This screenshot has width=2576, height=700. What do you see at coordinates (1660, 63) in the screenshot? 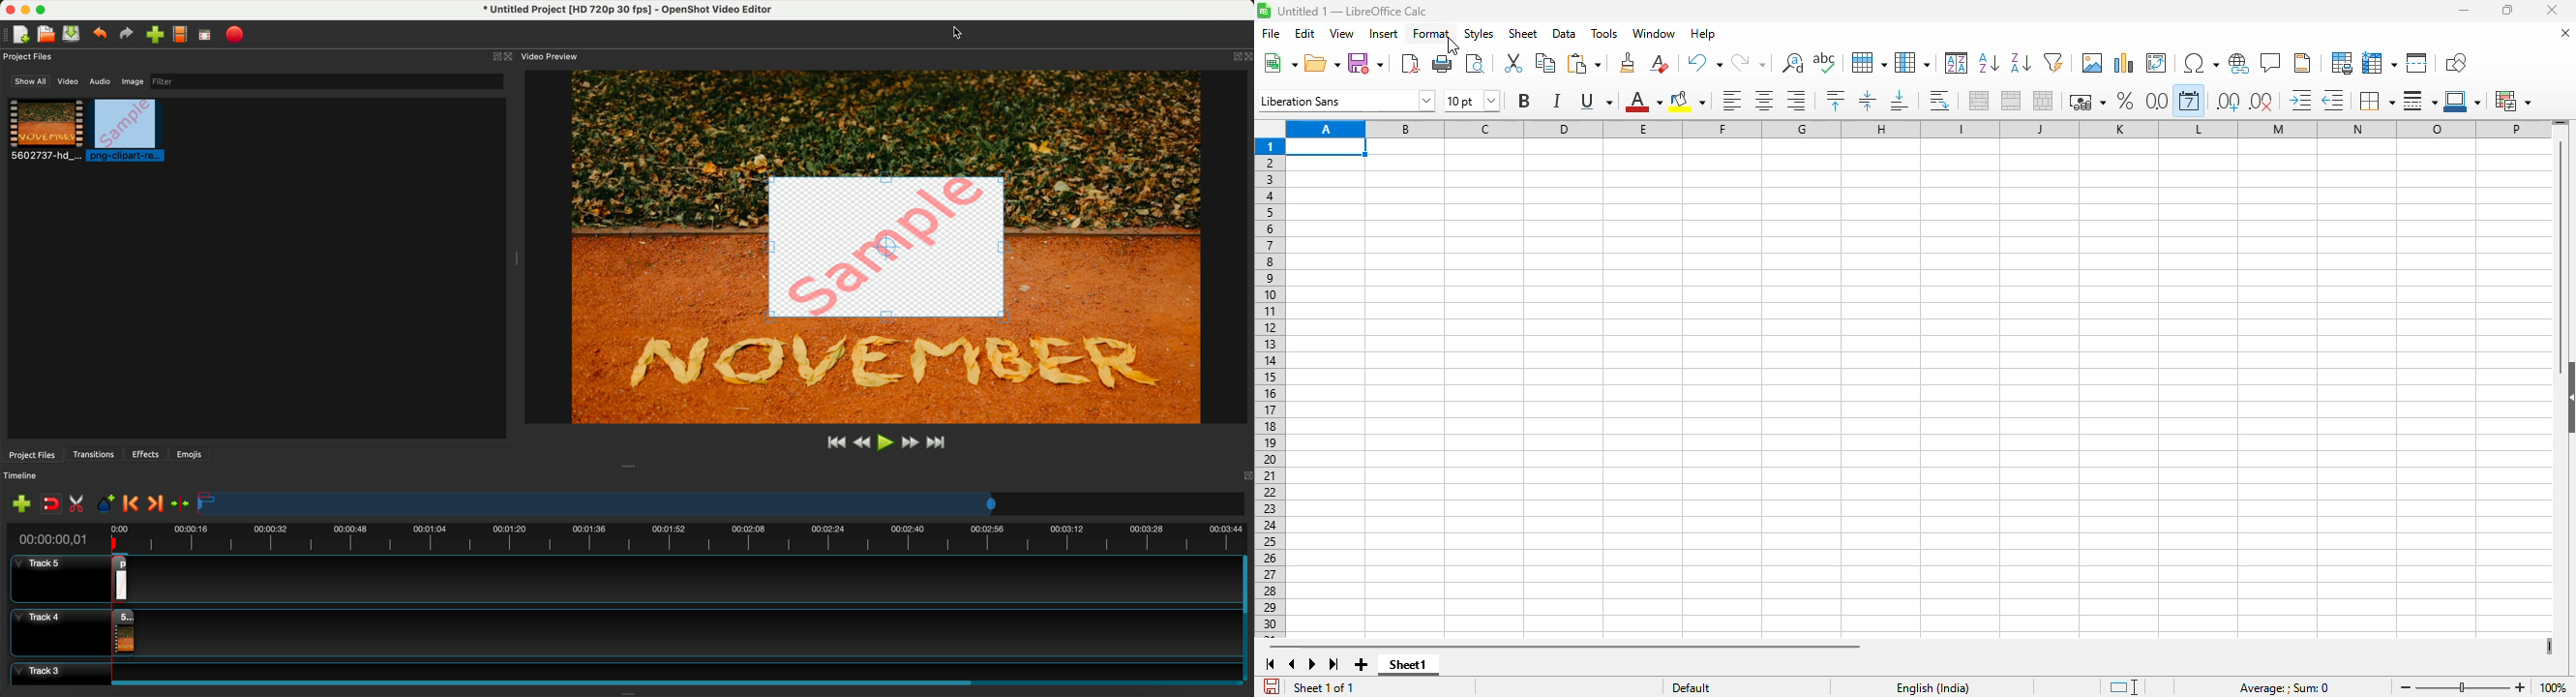
I see `clear direct formatting` at bounding box center [1660, 63].